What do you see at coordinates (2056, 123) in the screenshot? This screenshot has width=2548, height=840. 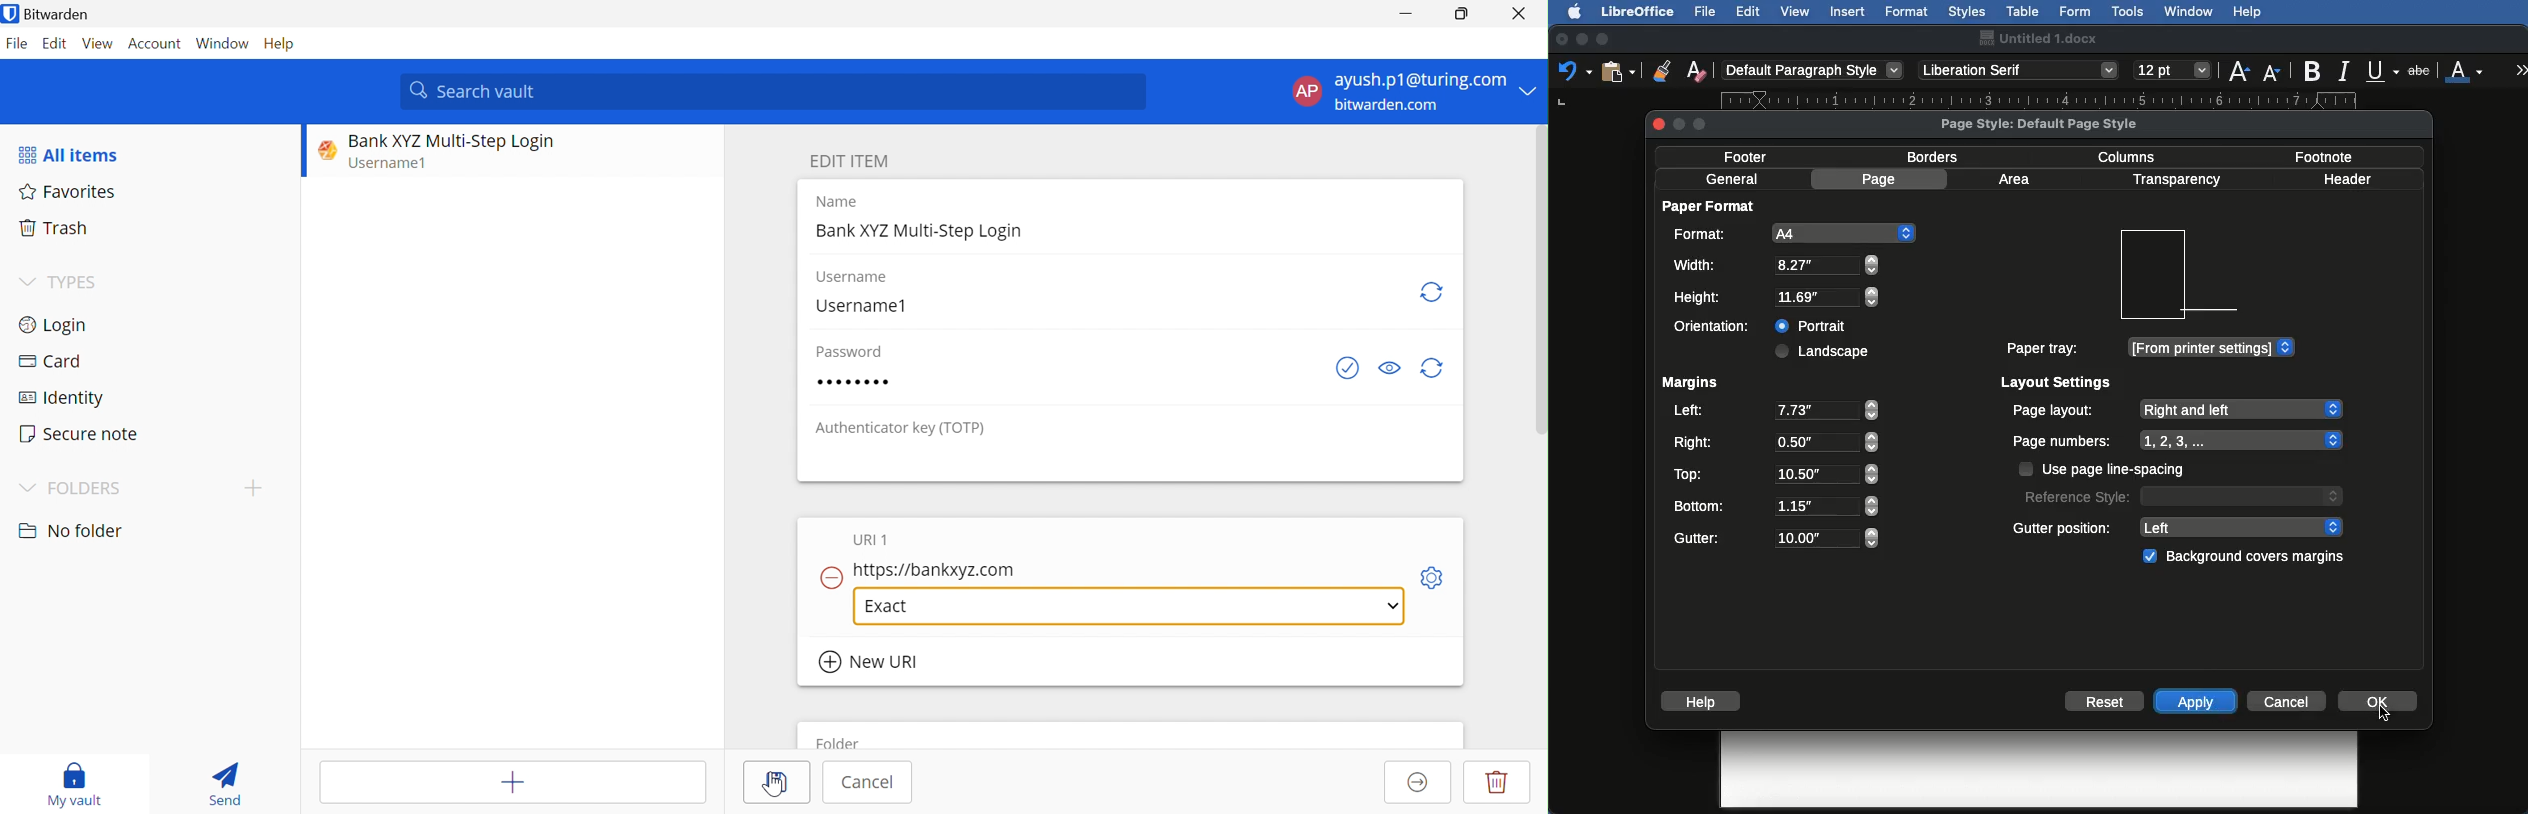 I see `Page style` at bounding box center [2056, 123].